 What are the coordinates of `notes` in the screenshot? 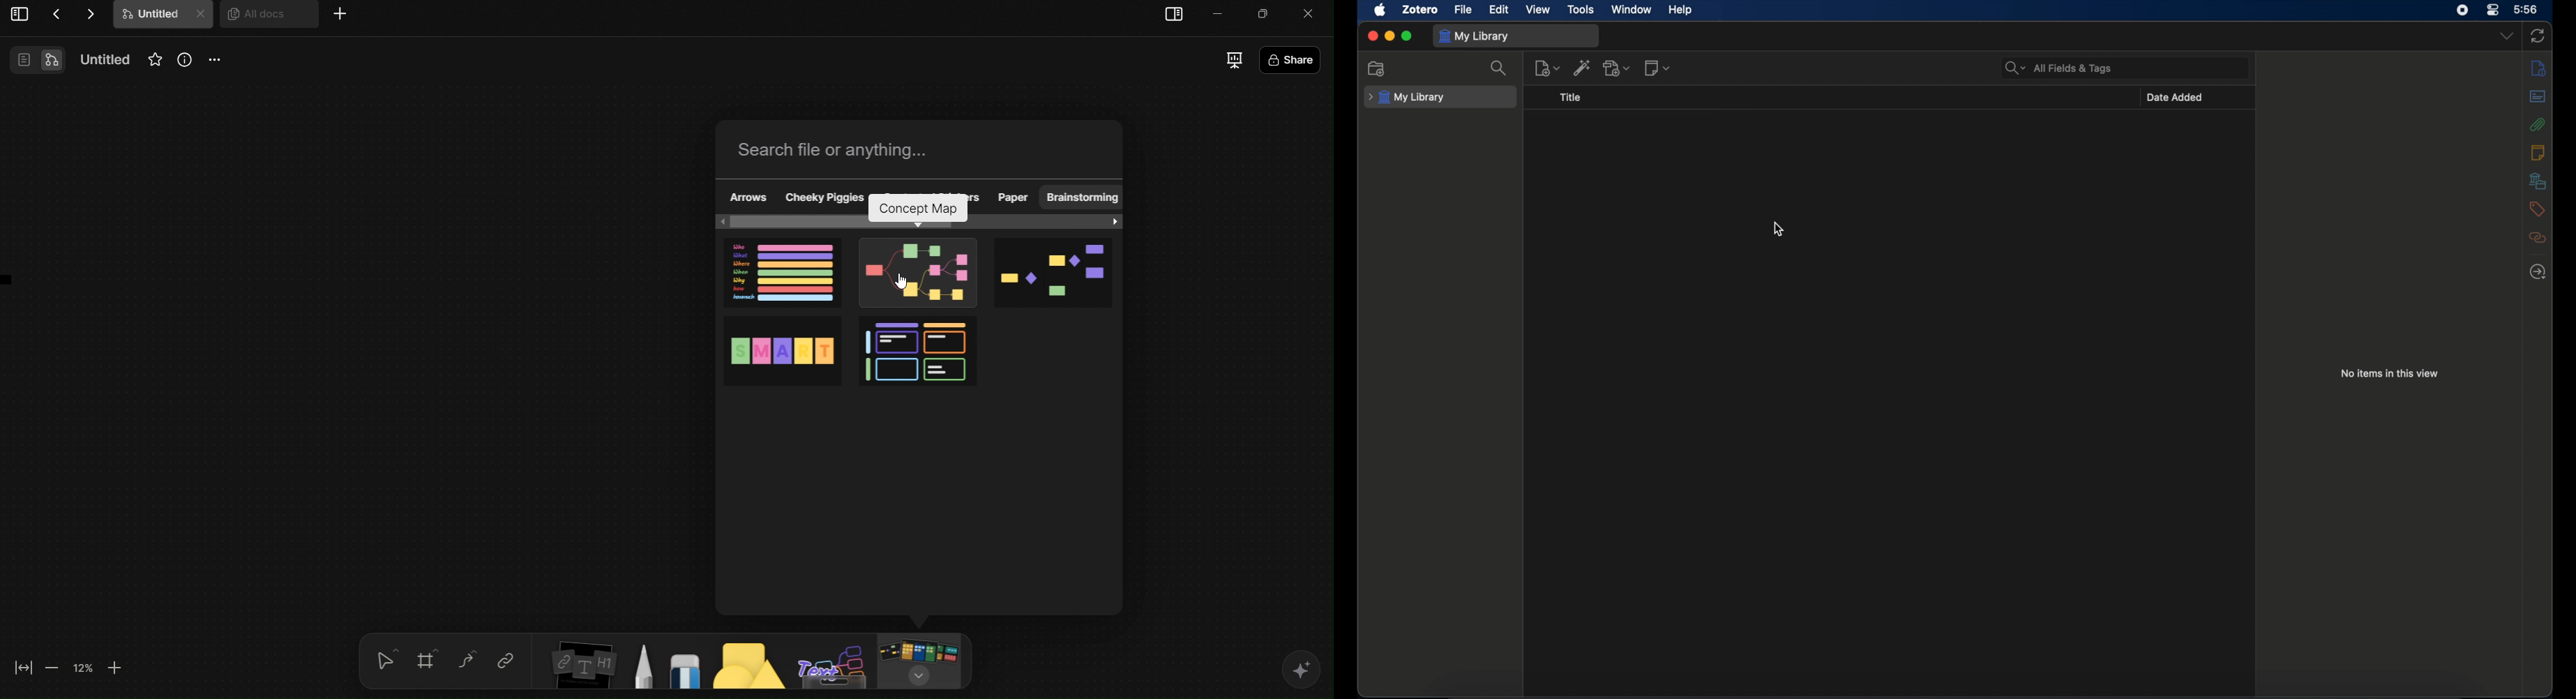 It's located at (2537, 152).